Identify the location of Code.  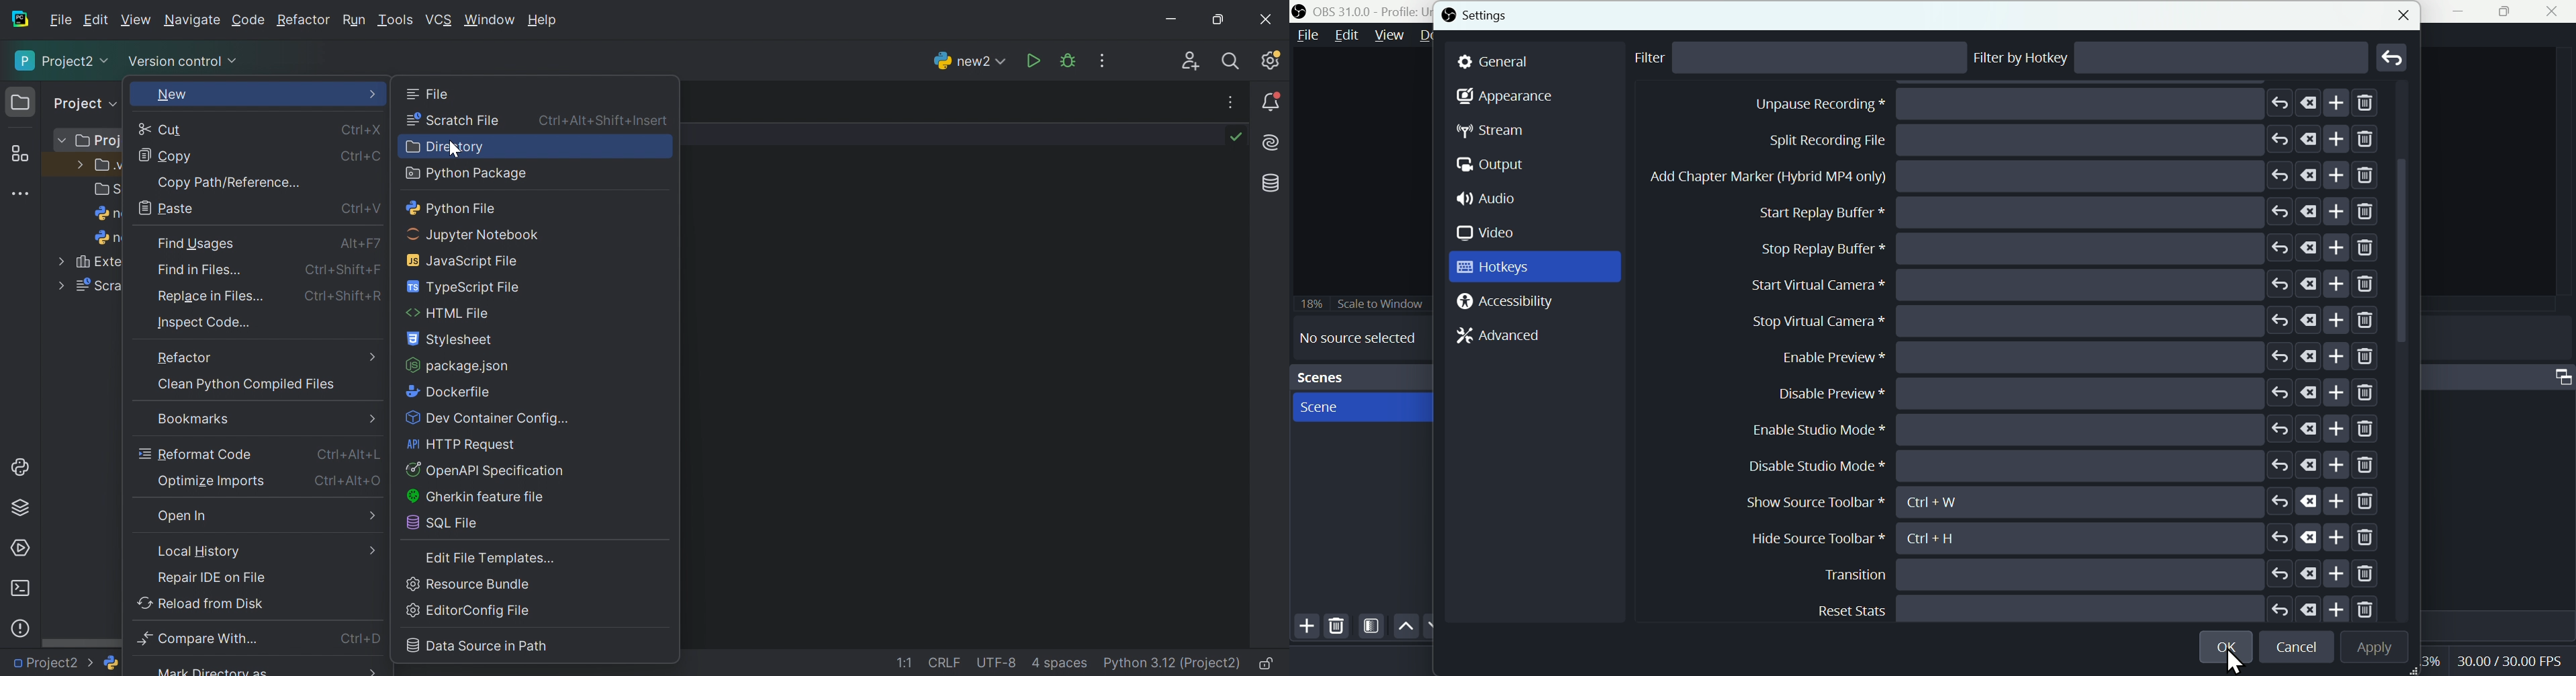
(248, 21).